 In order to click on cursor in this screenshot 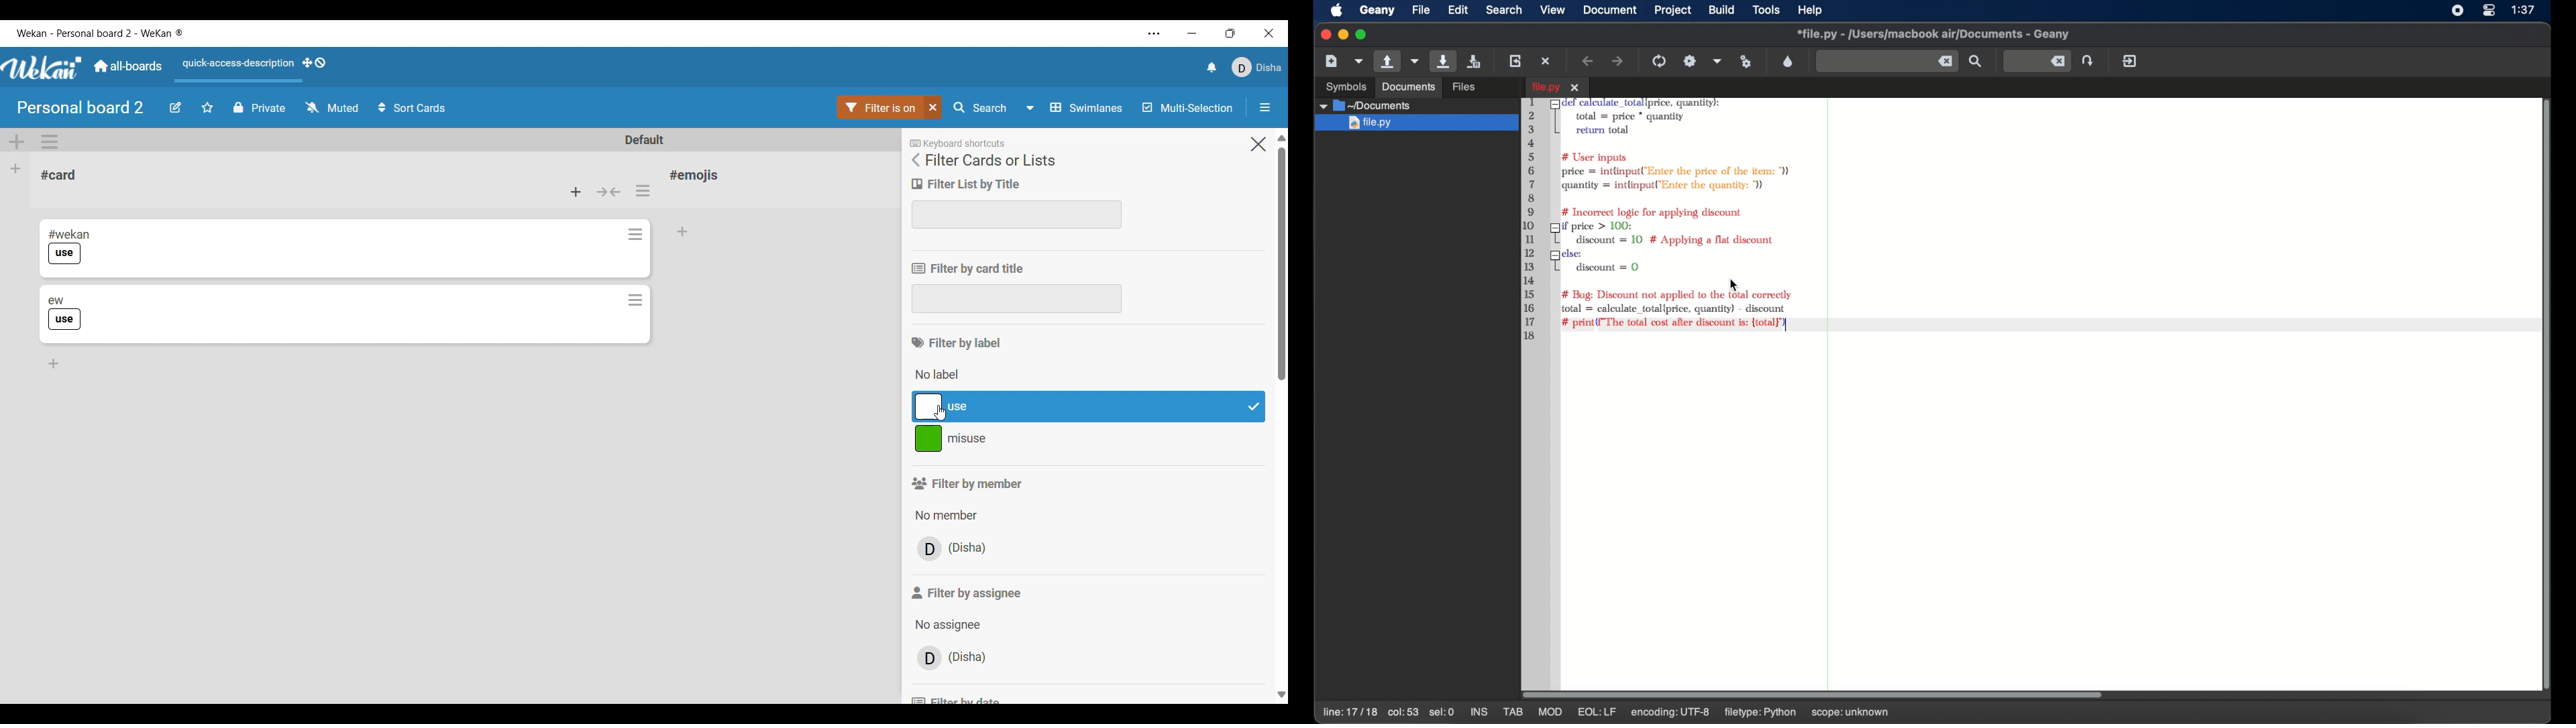, I will do `click(1734, 286)`.